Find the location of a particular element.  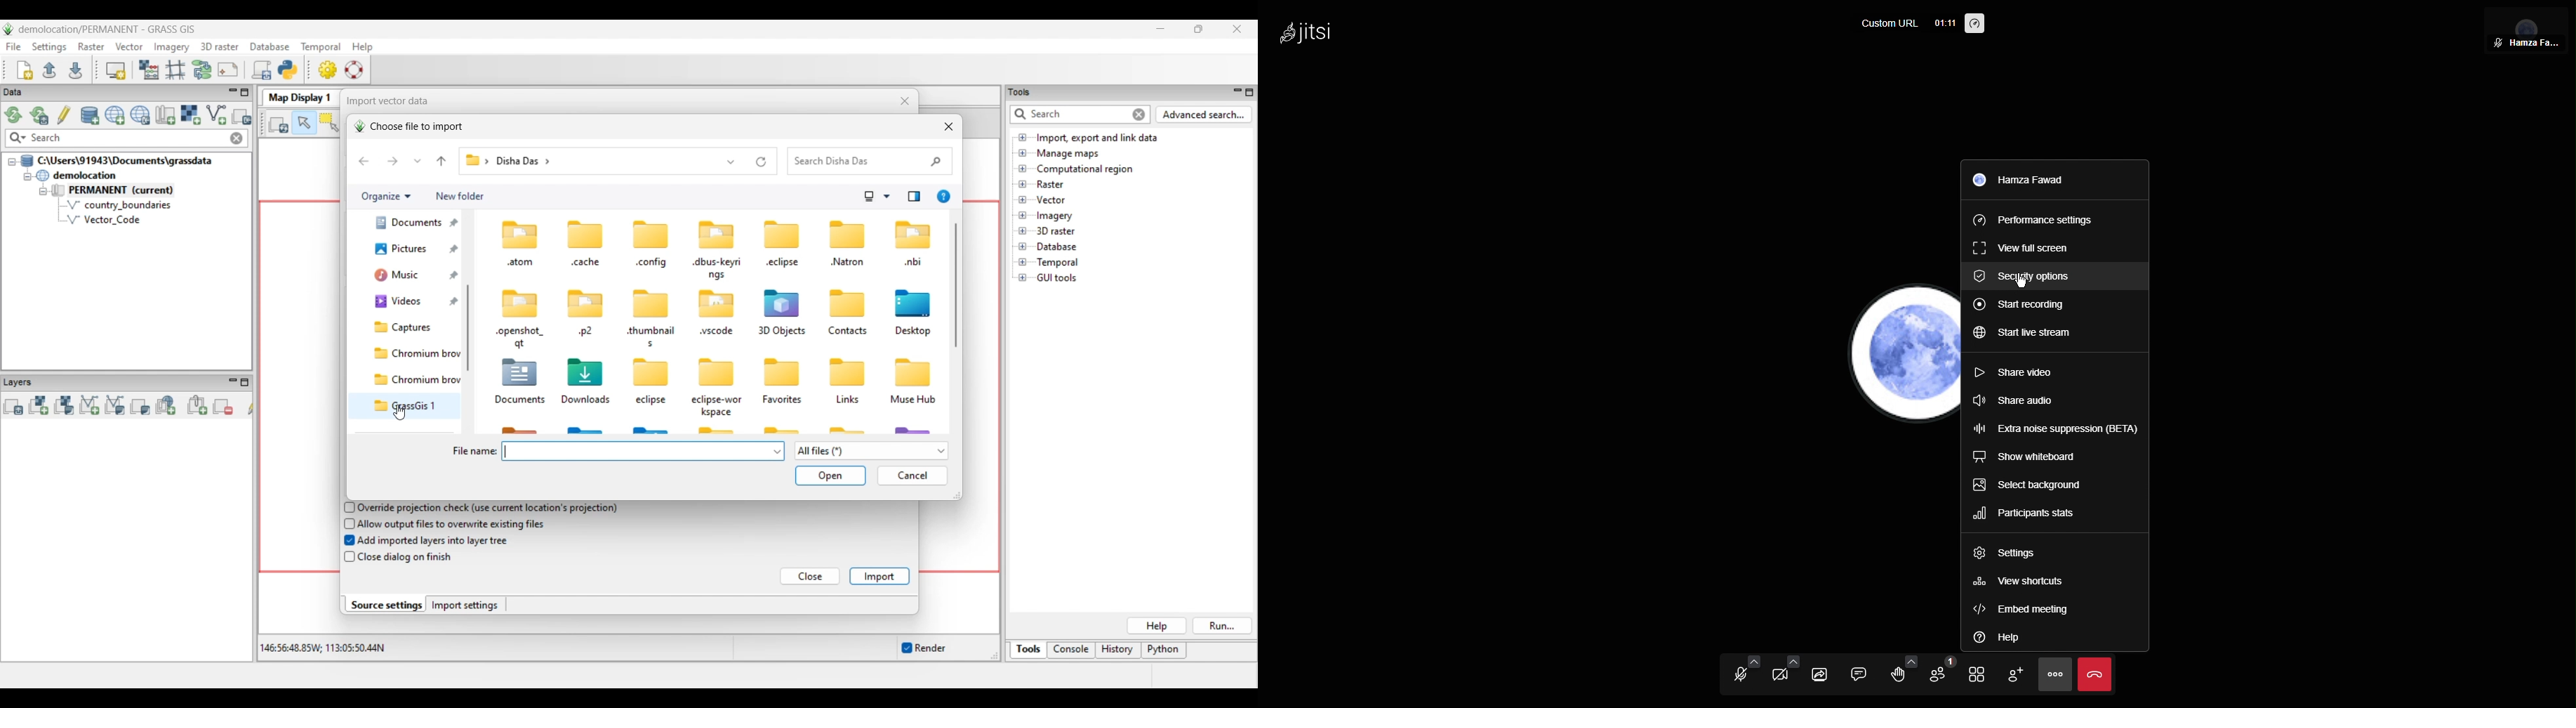

Start livestream is located at coordinates (2029, 334).